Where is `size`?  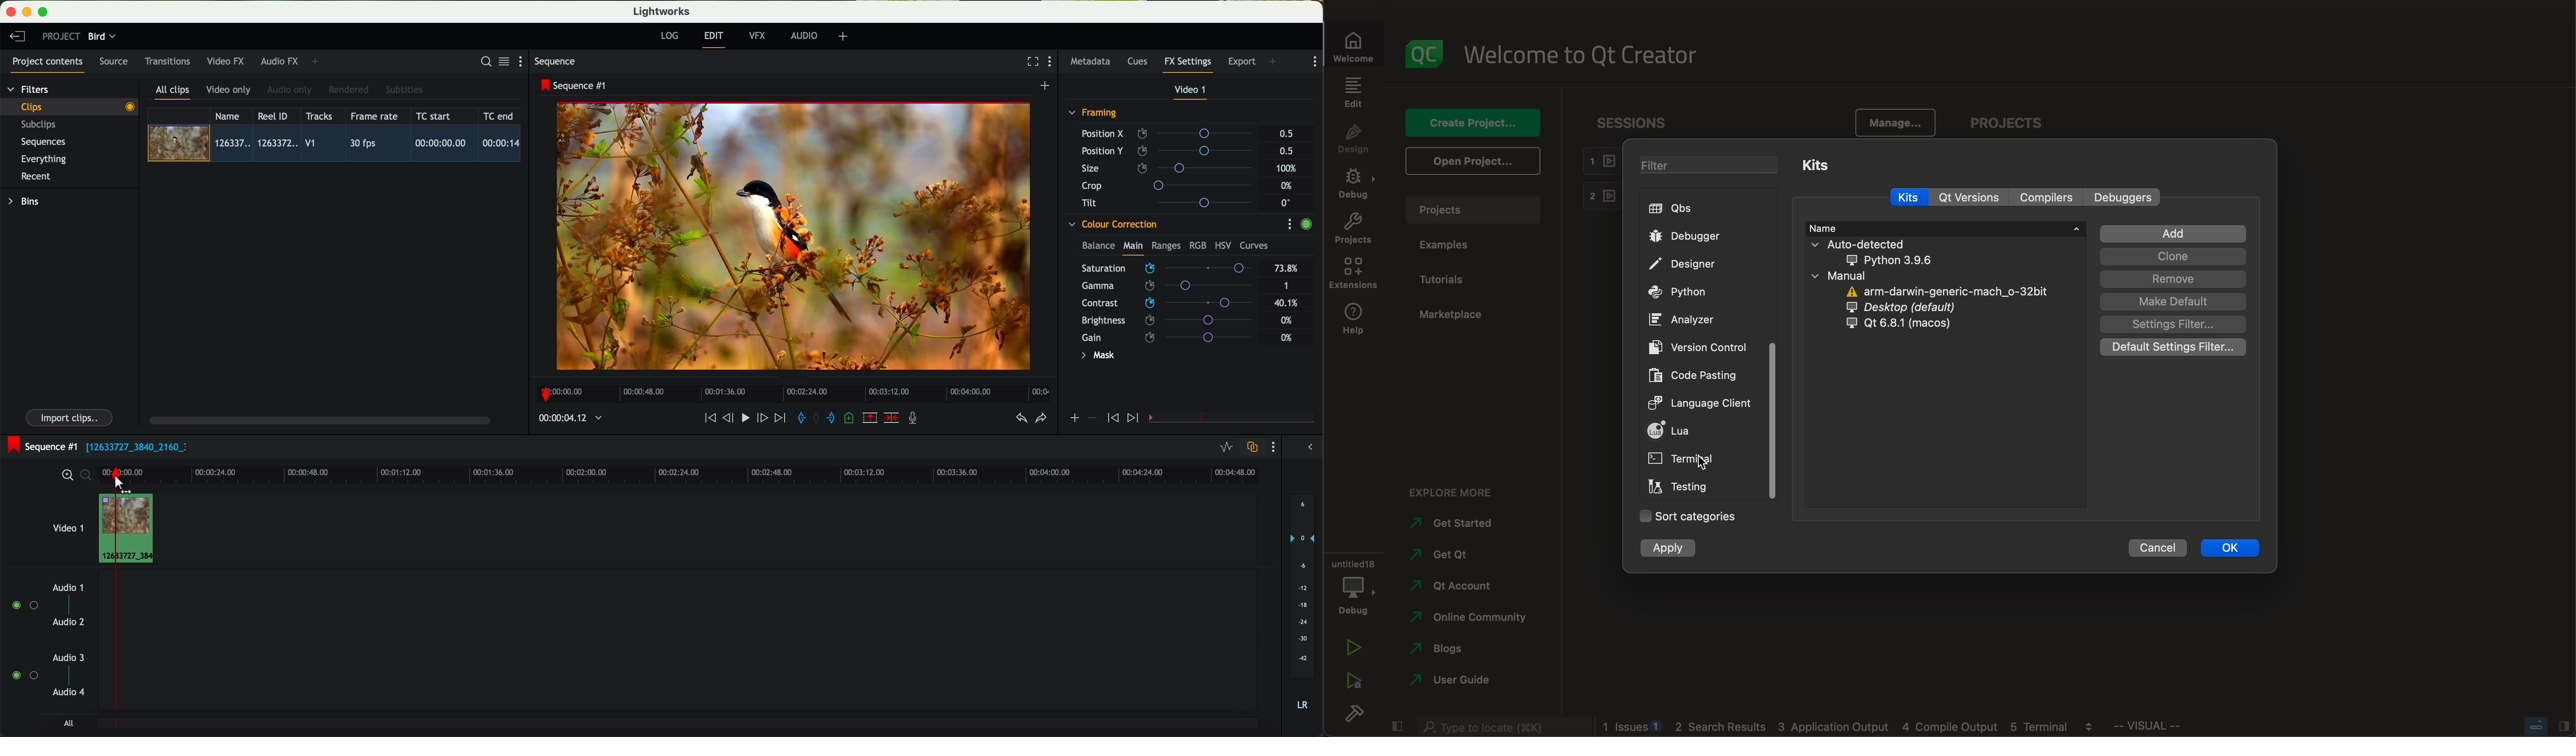
size is located at coordinates (1169, 169).